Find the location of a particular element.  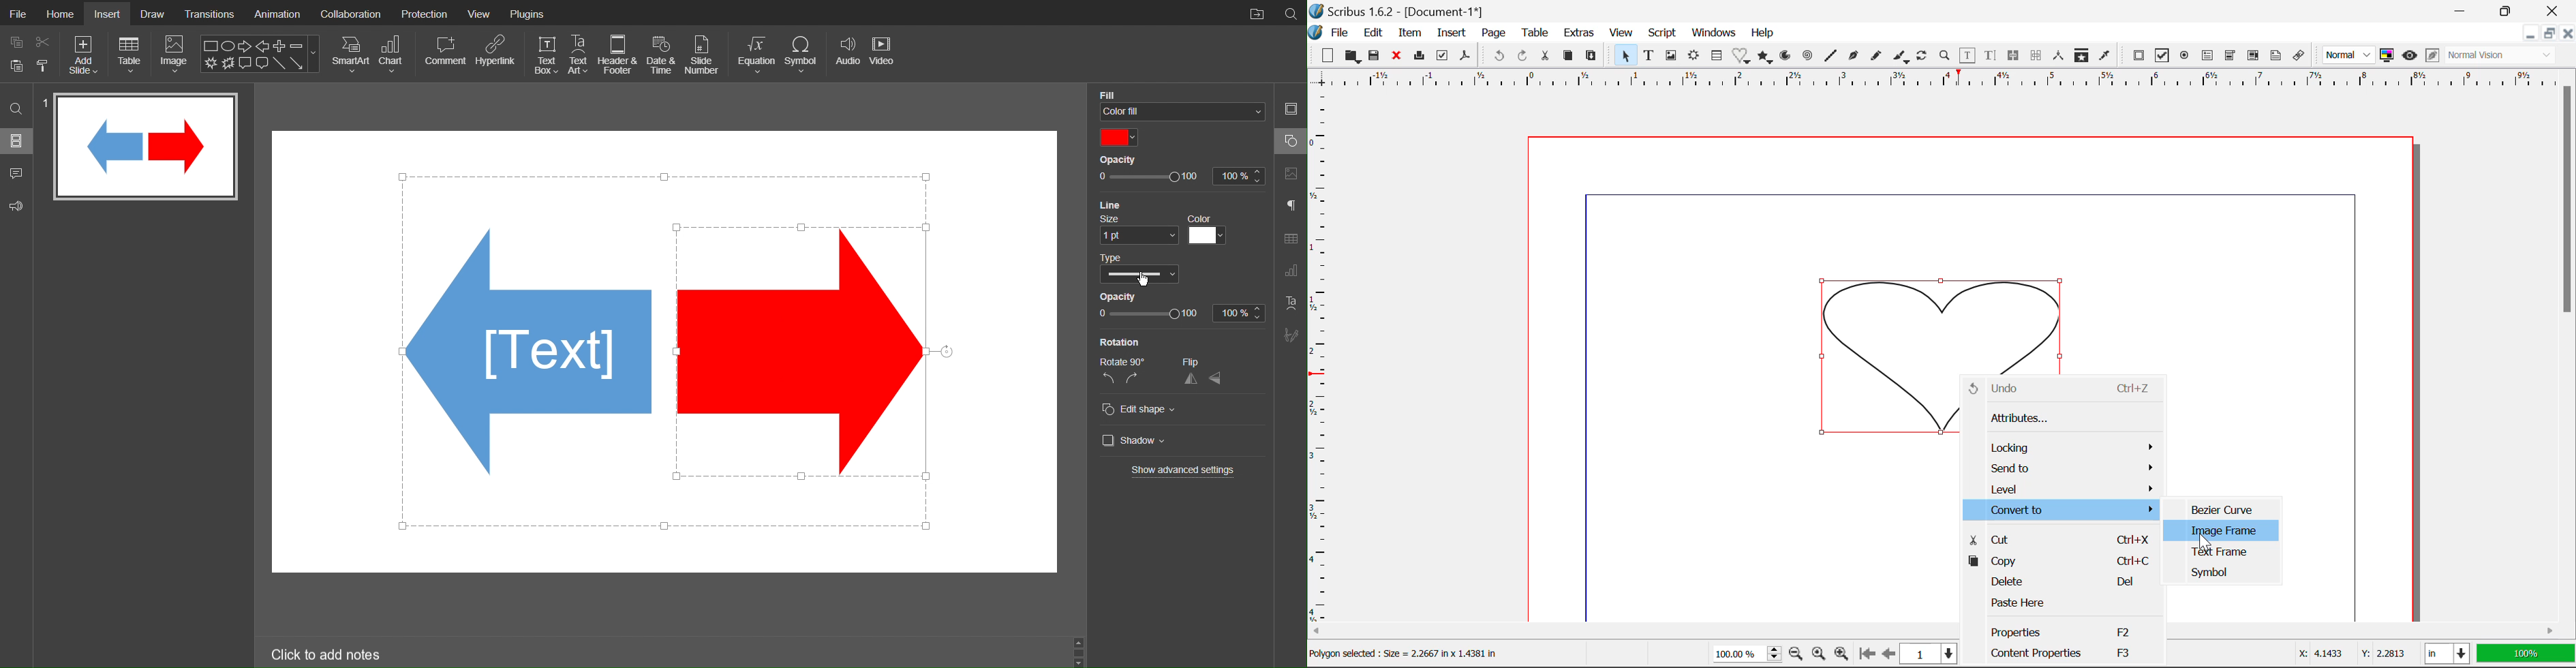

Measurement Units is located at coordinates (2447, 654).